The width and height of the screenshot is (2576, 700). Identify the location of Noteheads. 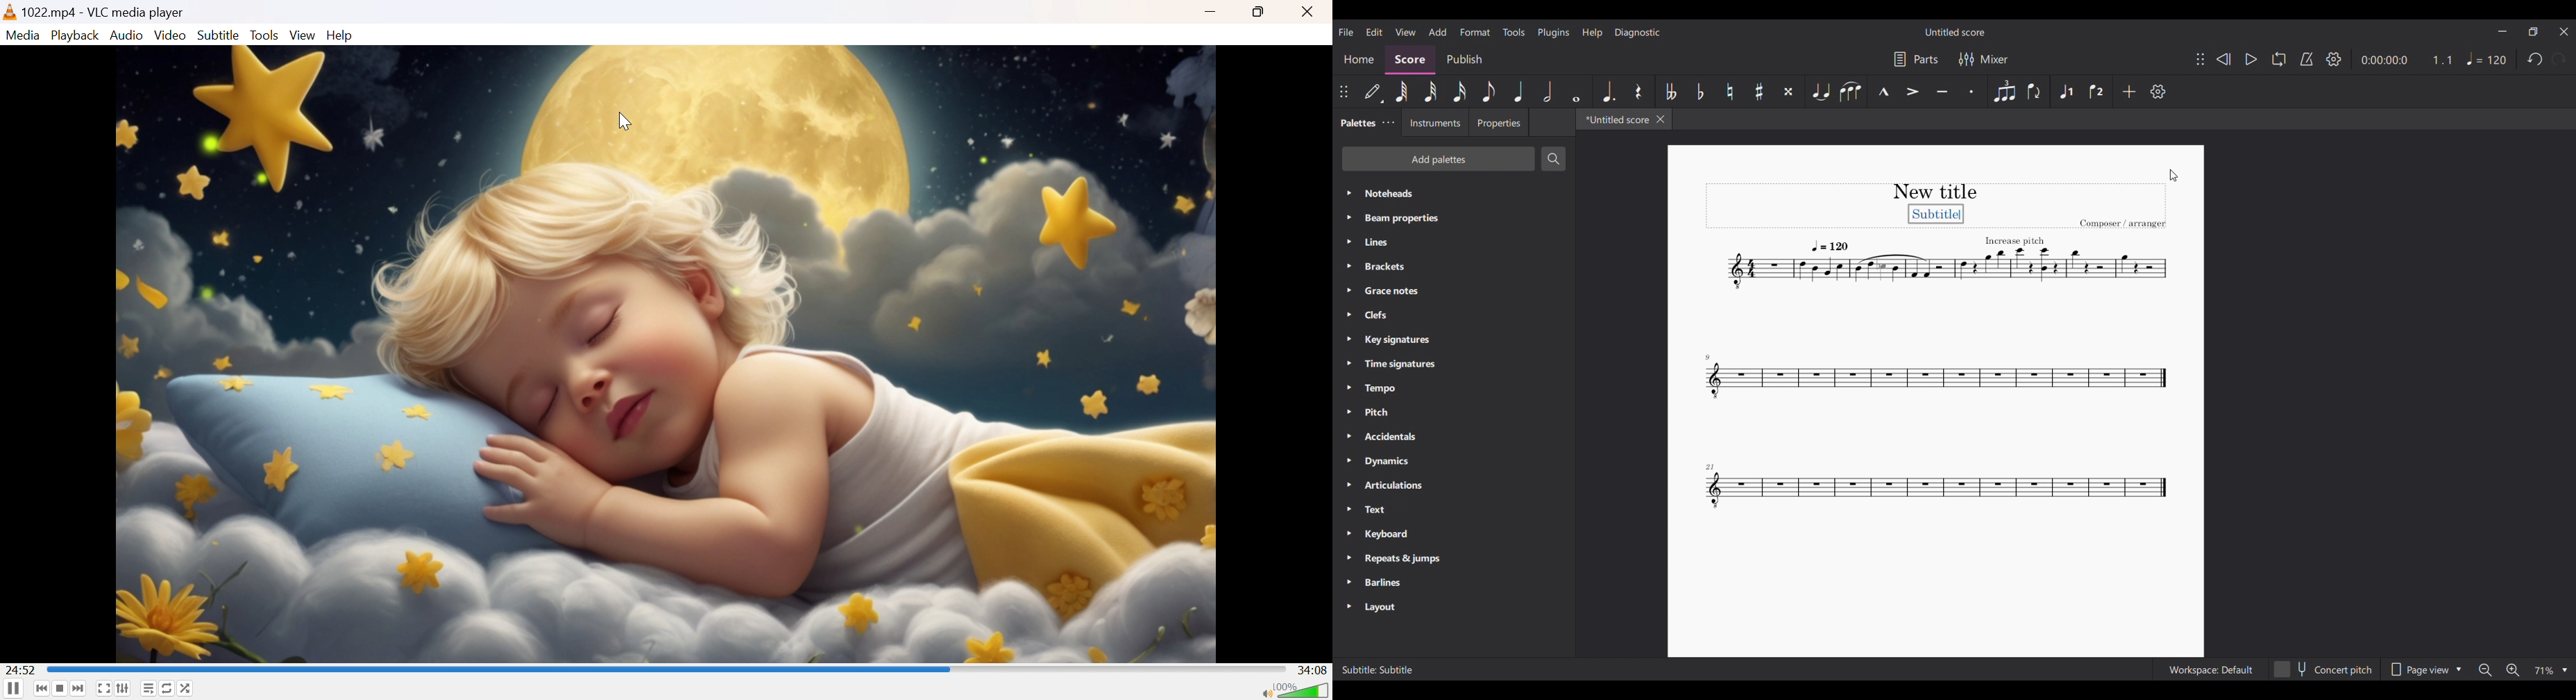
(1454, 194).